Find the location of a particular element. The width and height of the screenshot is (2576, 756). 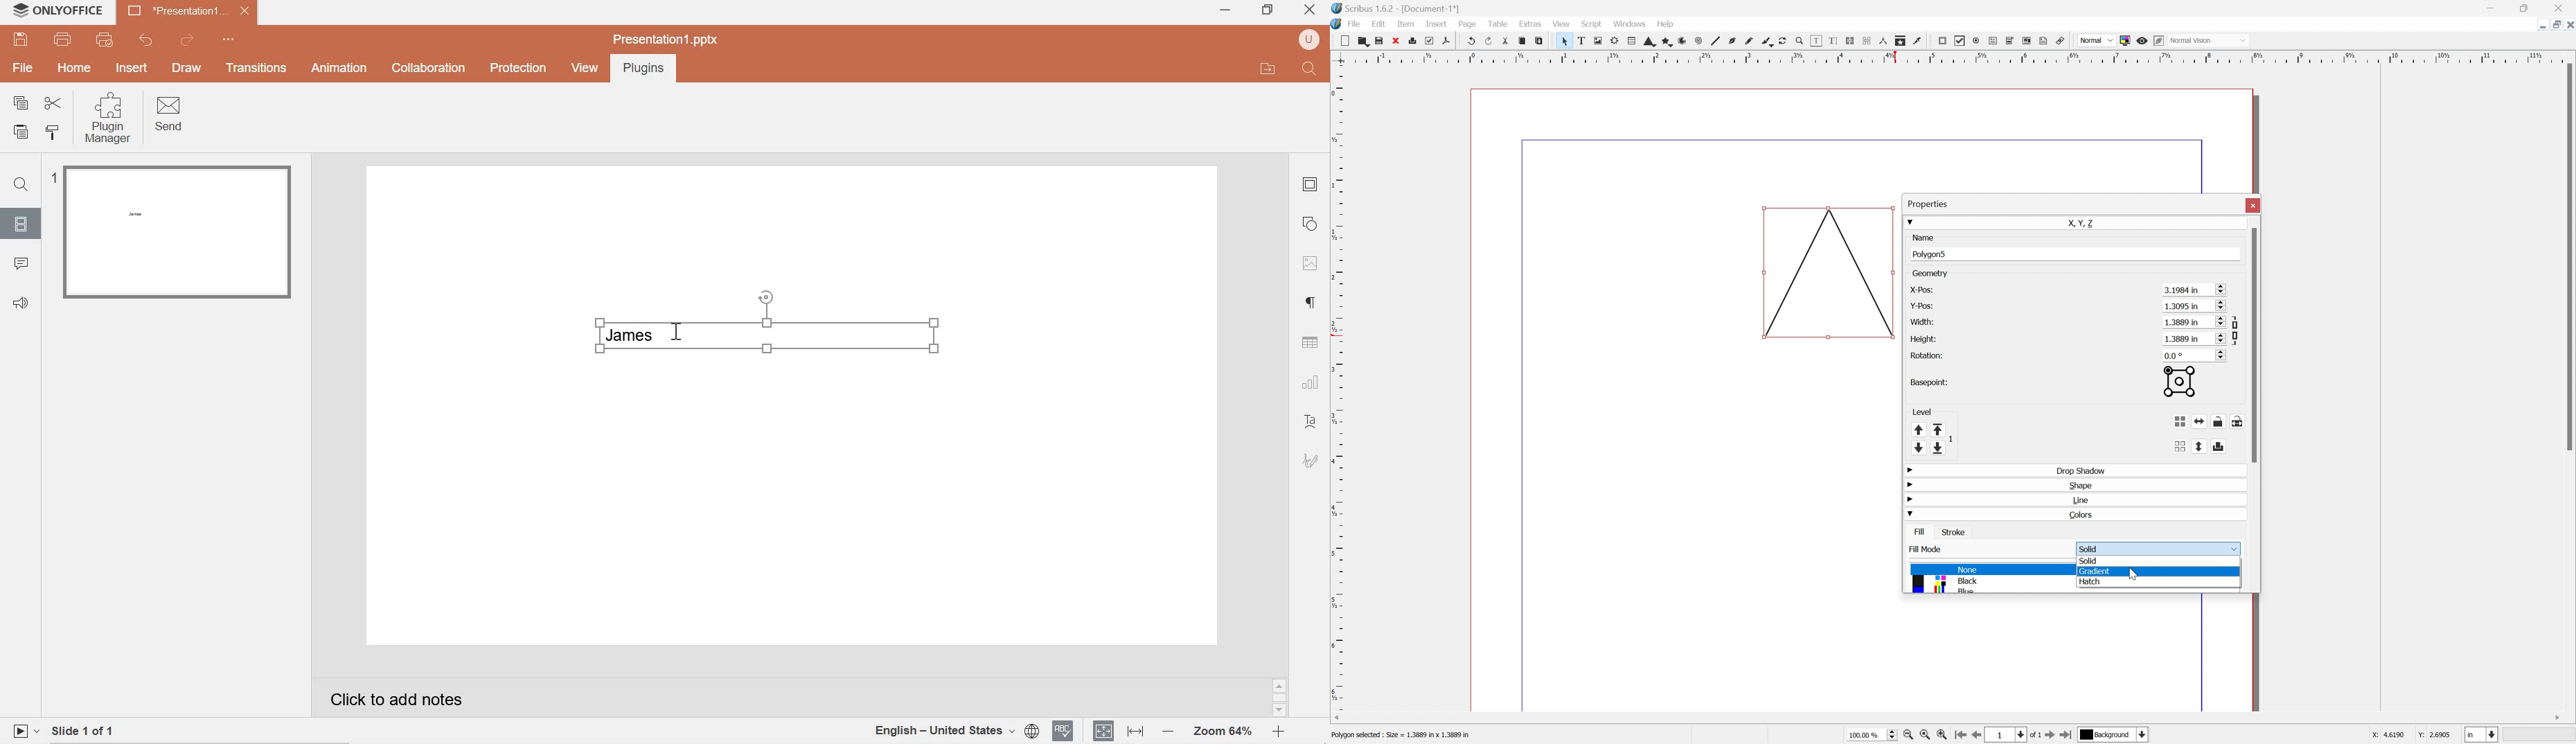

of 1 is located at coordinates (2036, 735).